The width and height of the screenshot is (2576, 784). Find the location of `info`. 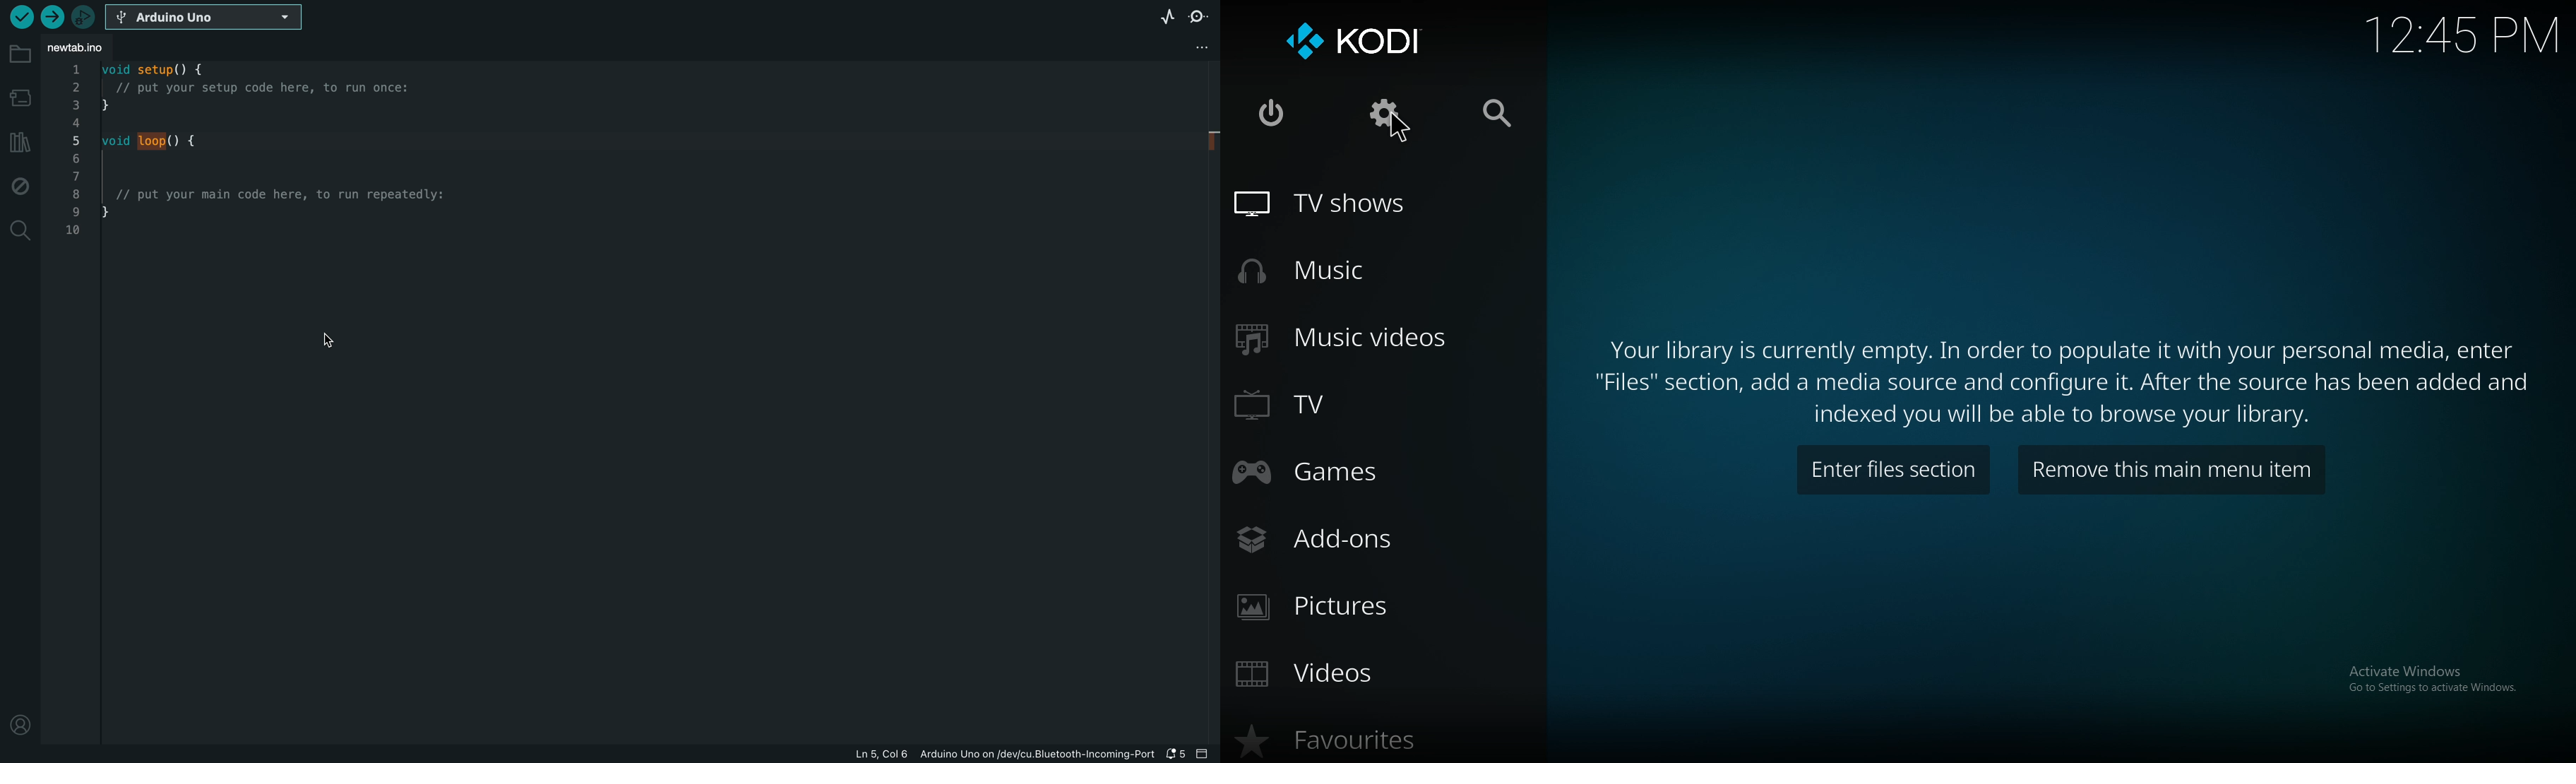

info is located at coordinates (2056, 376).